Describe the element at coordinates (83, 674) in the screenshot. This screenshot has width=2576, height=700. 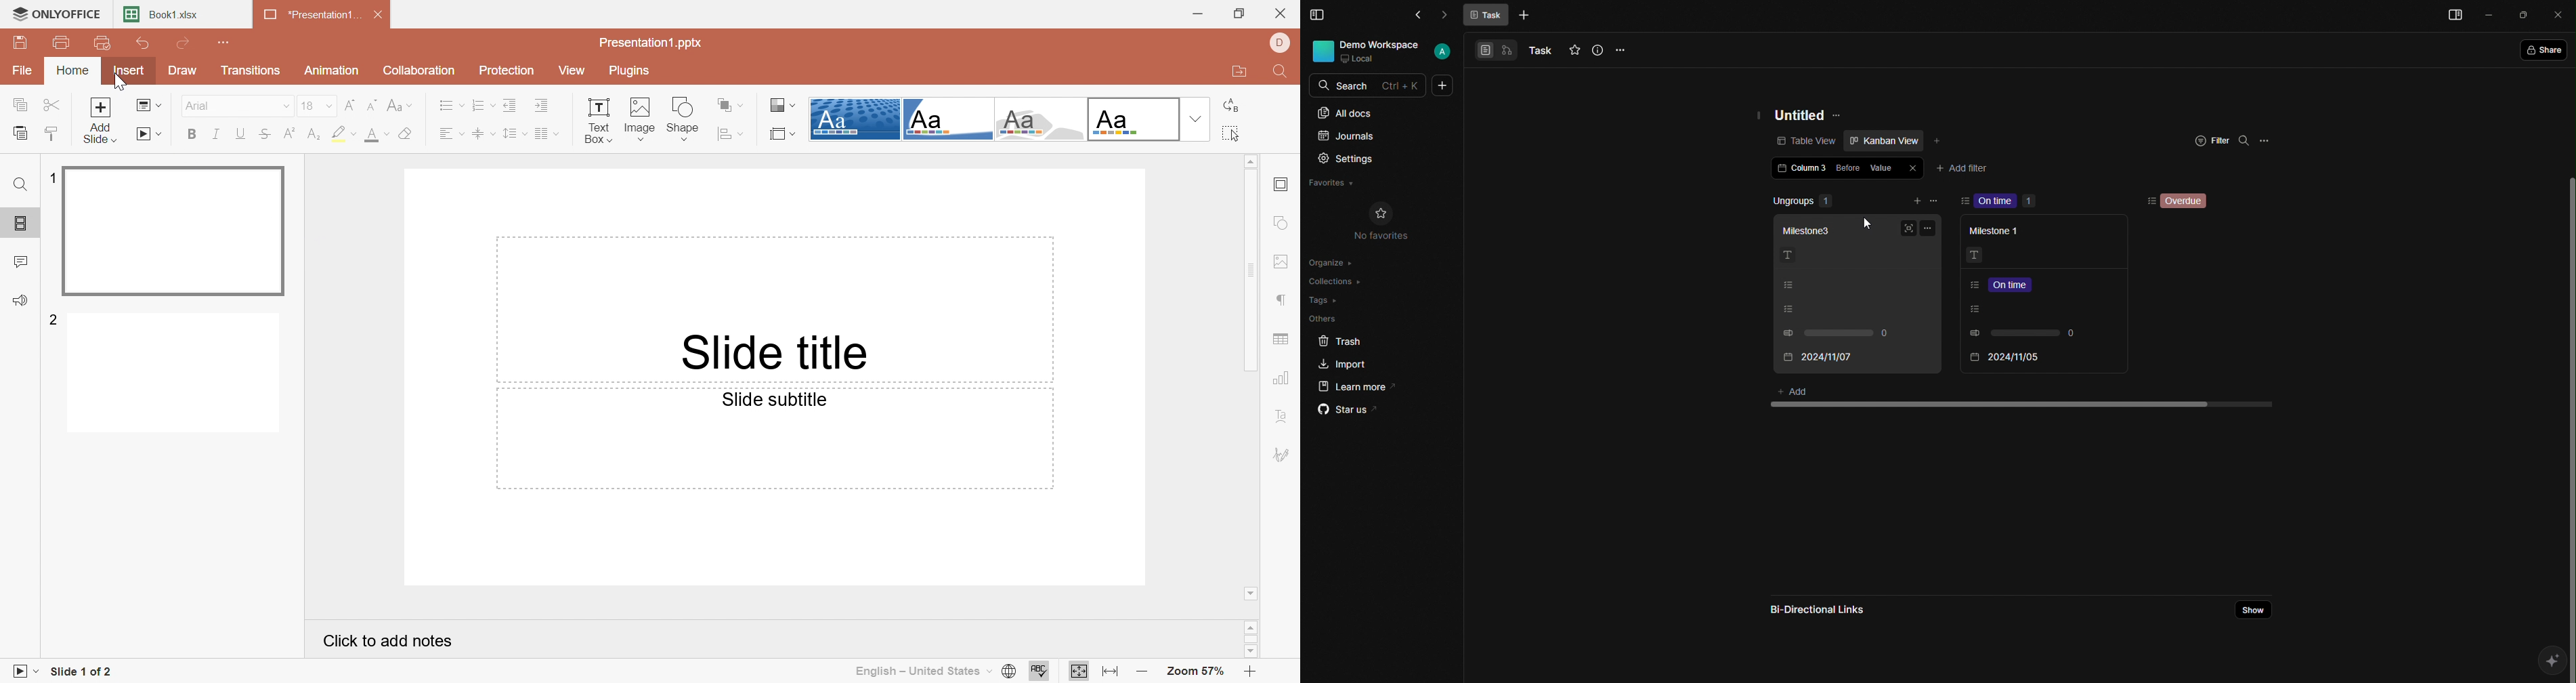
I see `Slide 1 of 2` at that location.